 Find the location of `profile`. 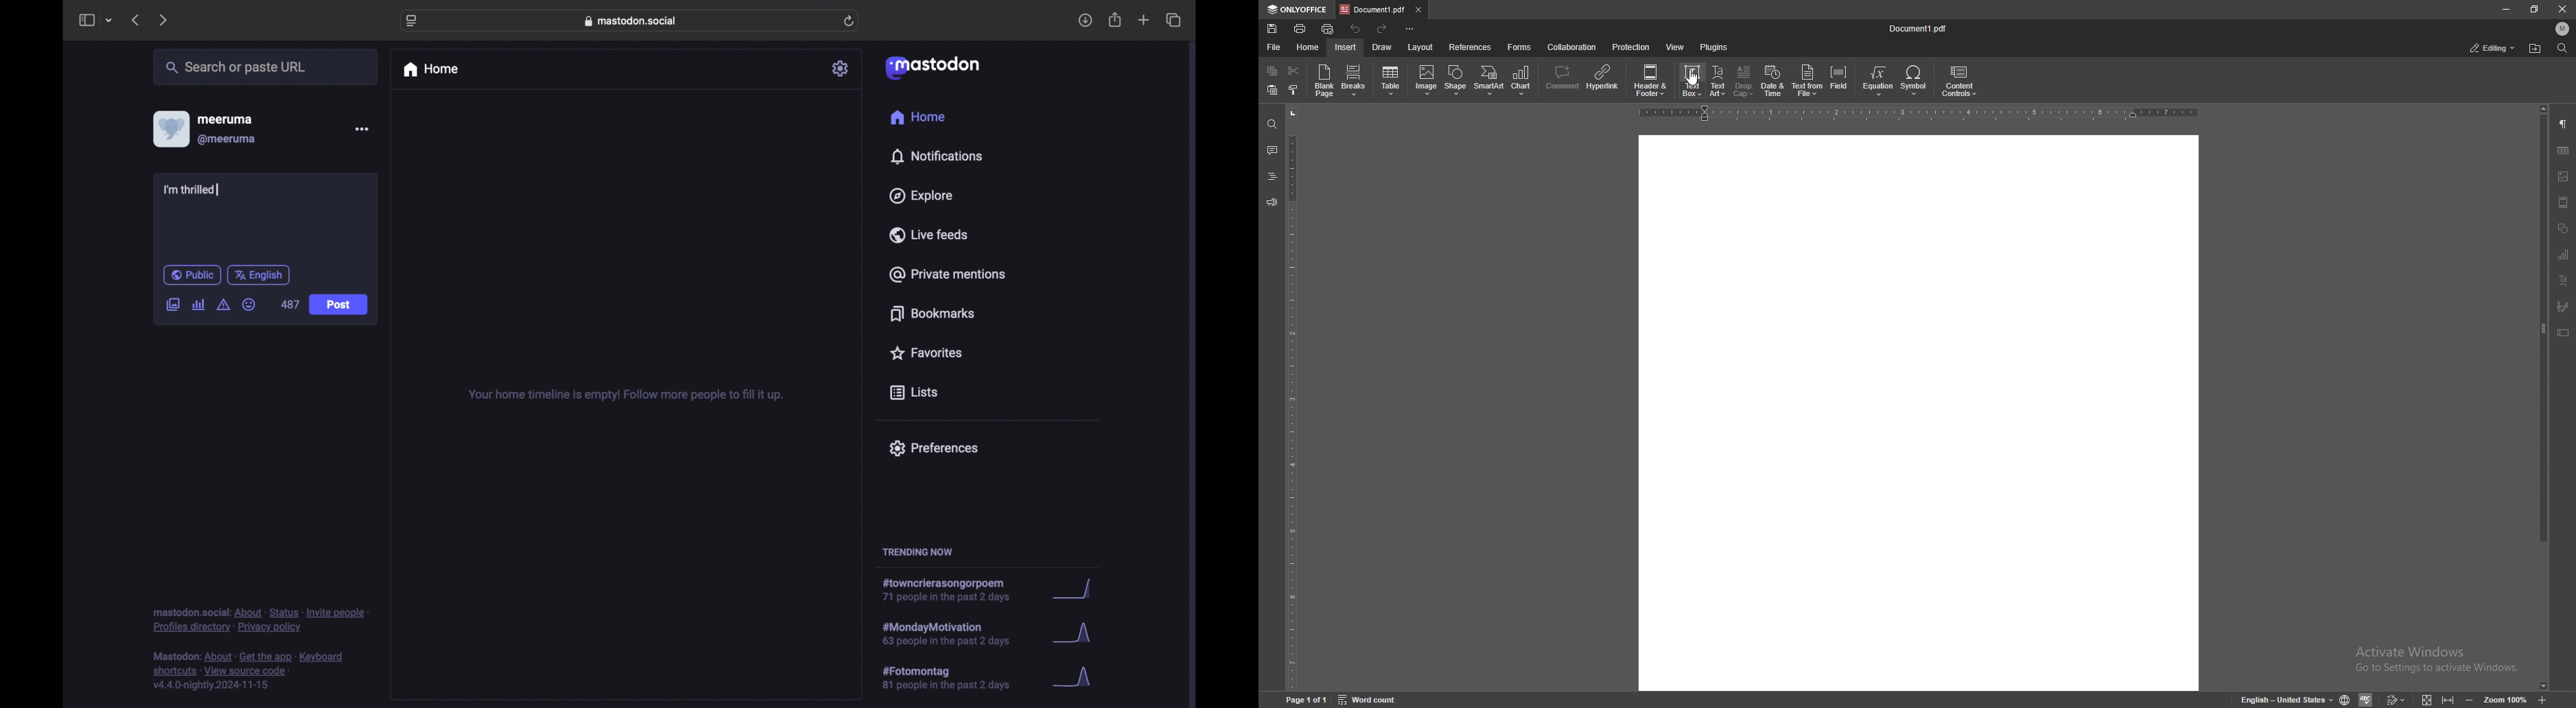

profile is located at coordinates (2563, 29).